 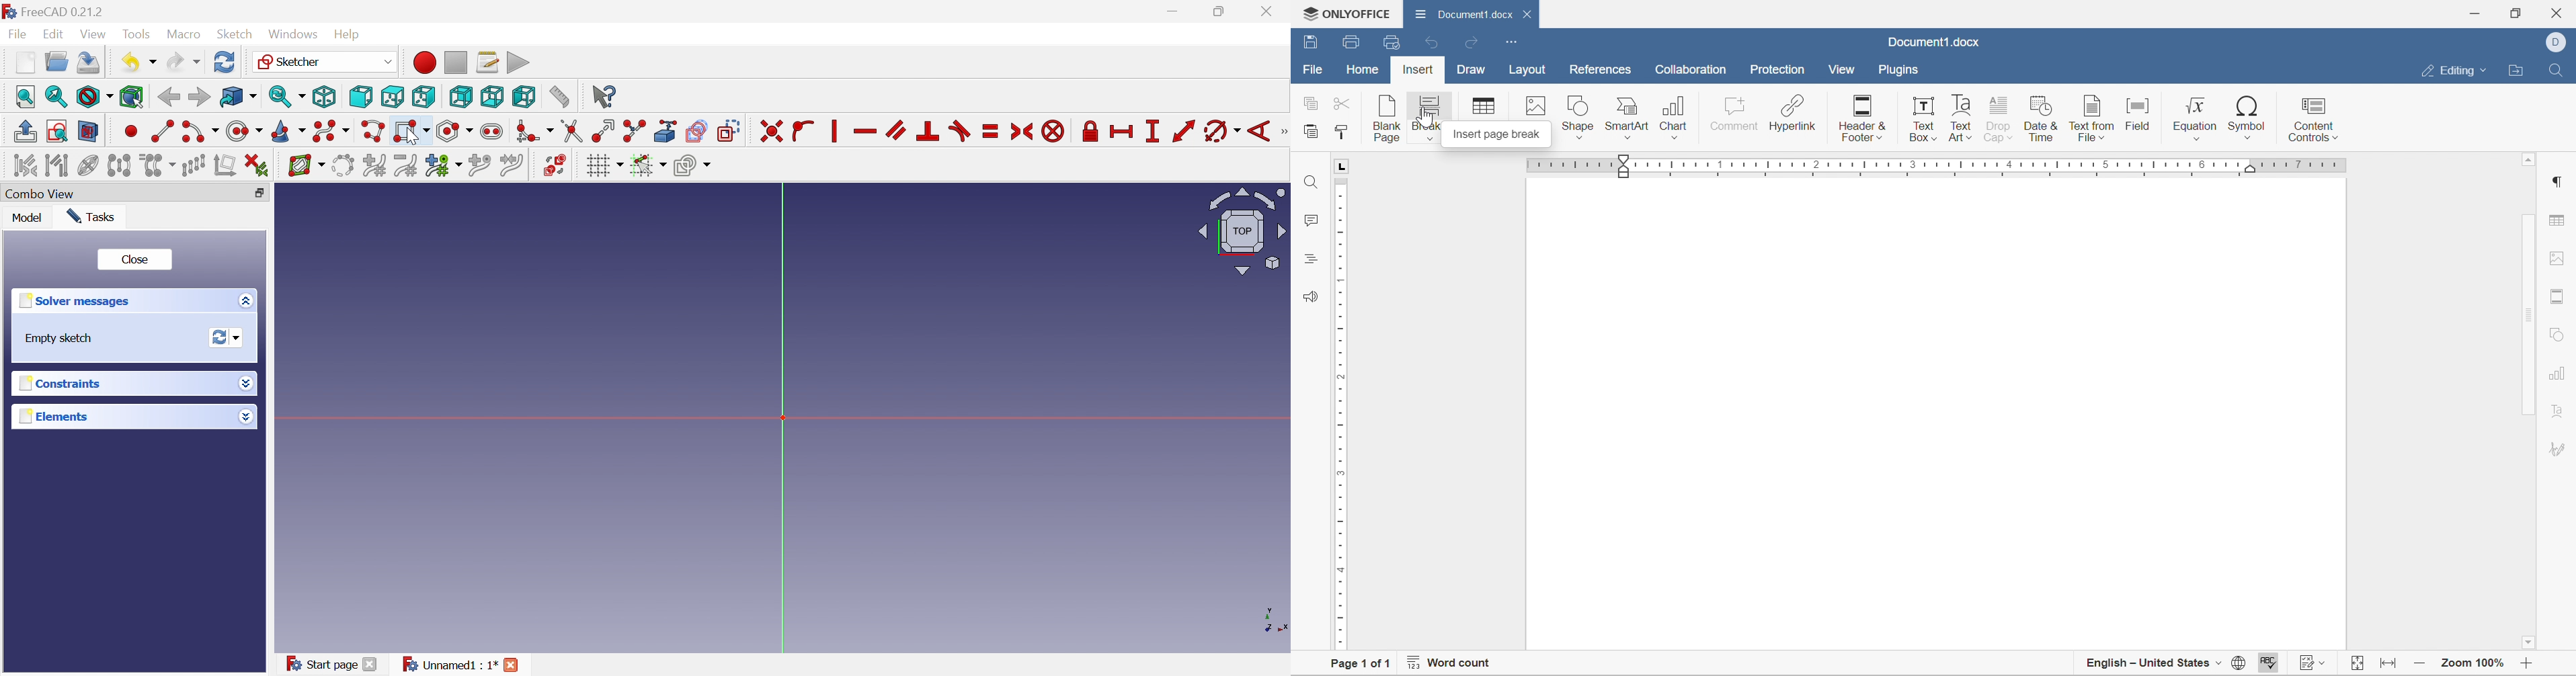 What do you see at coordinates (45, 194) in the screenshot?
I see `Combo view` at bounding box center [45, 194].